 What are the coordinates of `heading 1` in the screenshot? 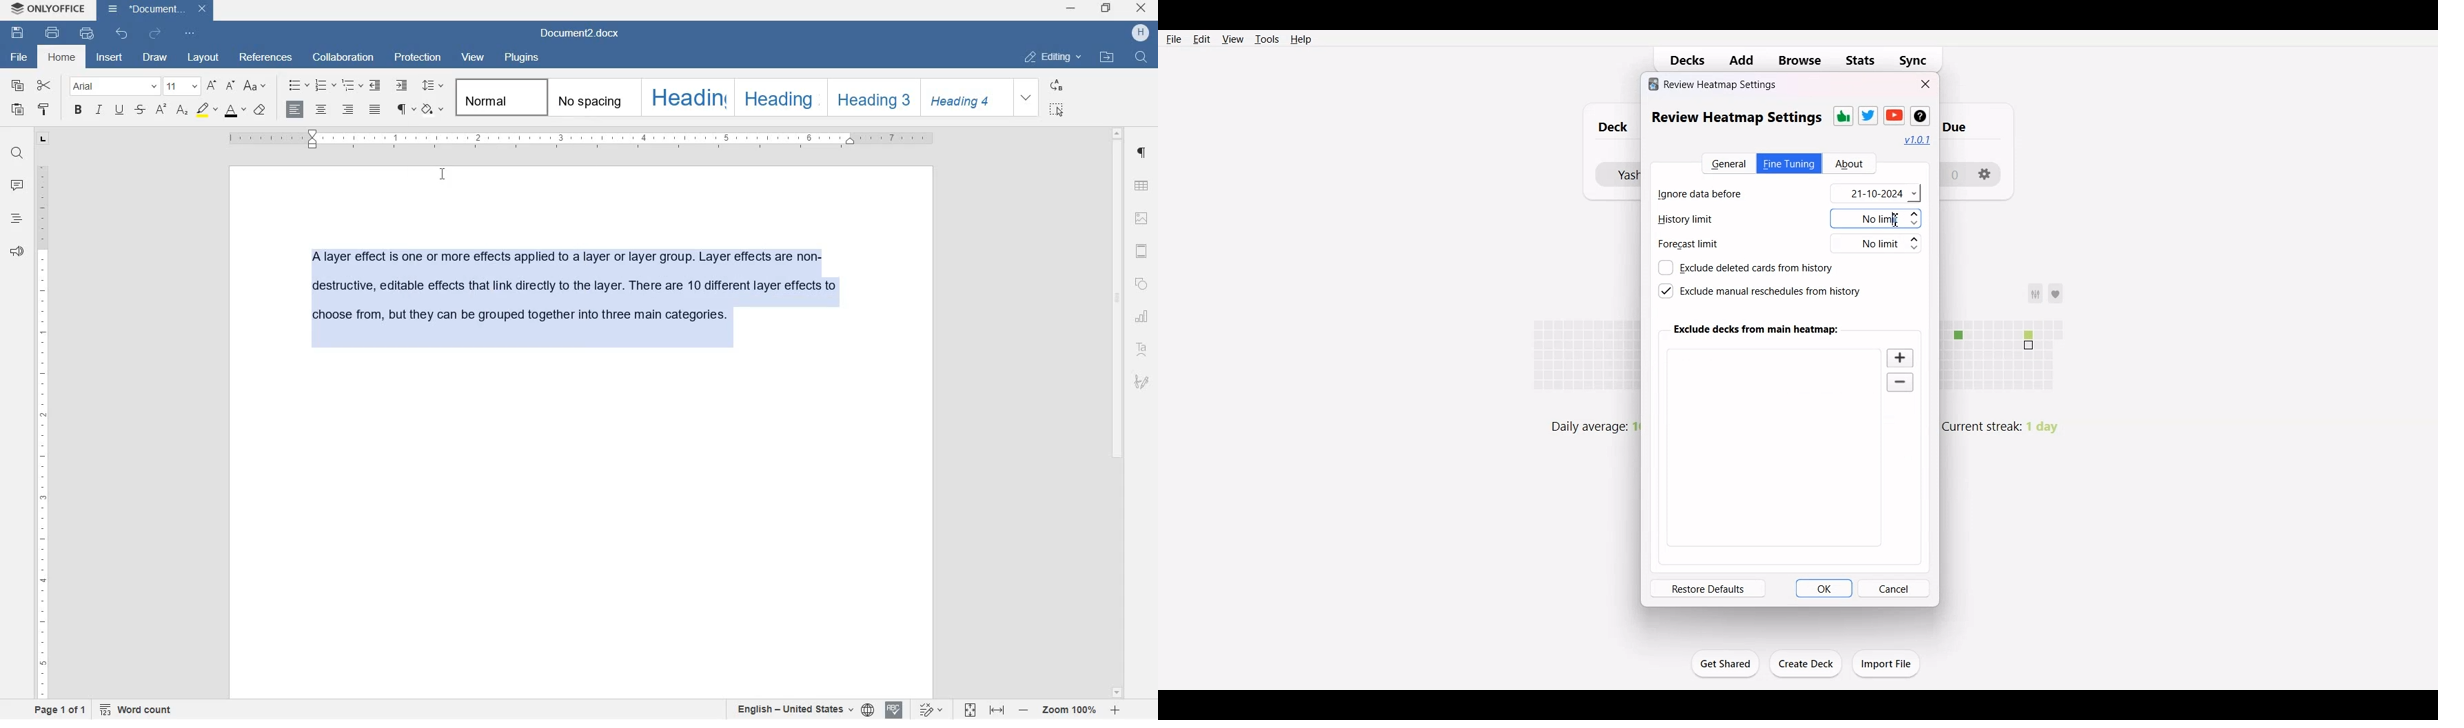 It's located at (686, 97).